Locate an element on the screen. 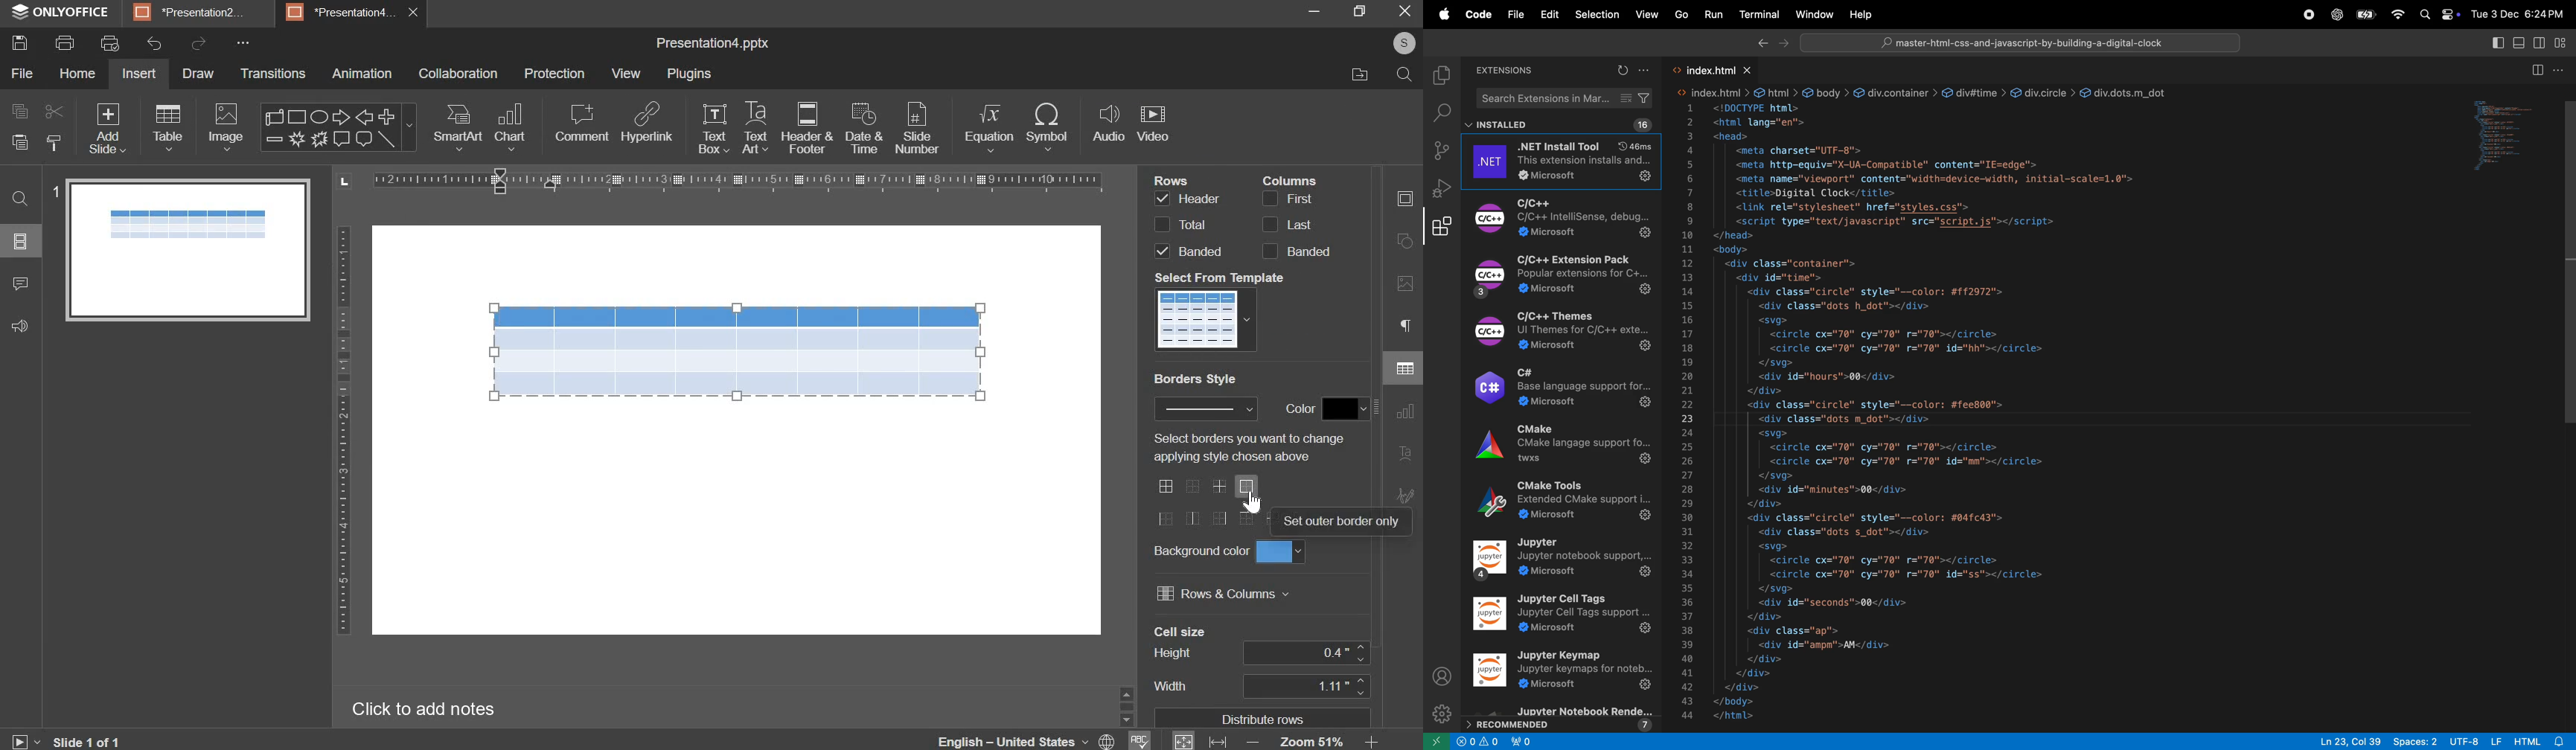 The width and height of the screenshot is (2576, 756). View is located at coordinates (1646, 15).